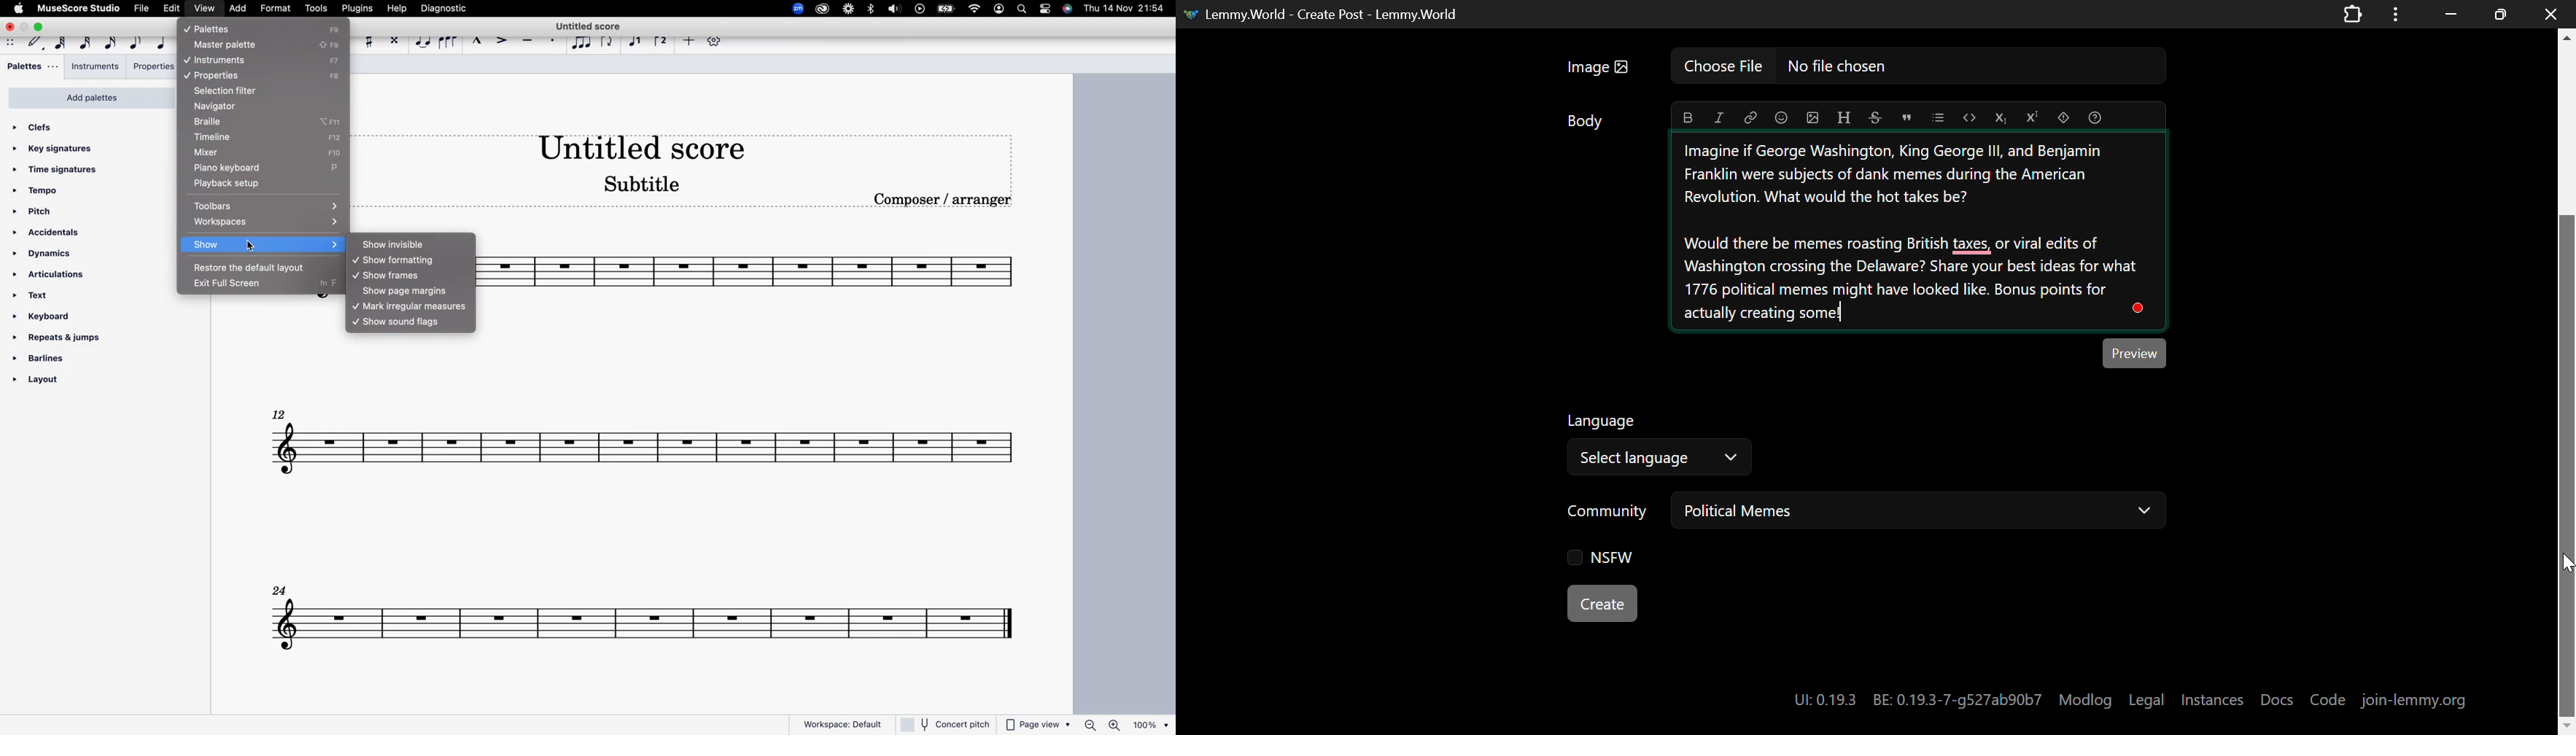  I want to click on option+F11, so click(336, 122).